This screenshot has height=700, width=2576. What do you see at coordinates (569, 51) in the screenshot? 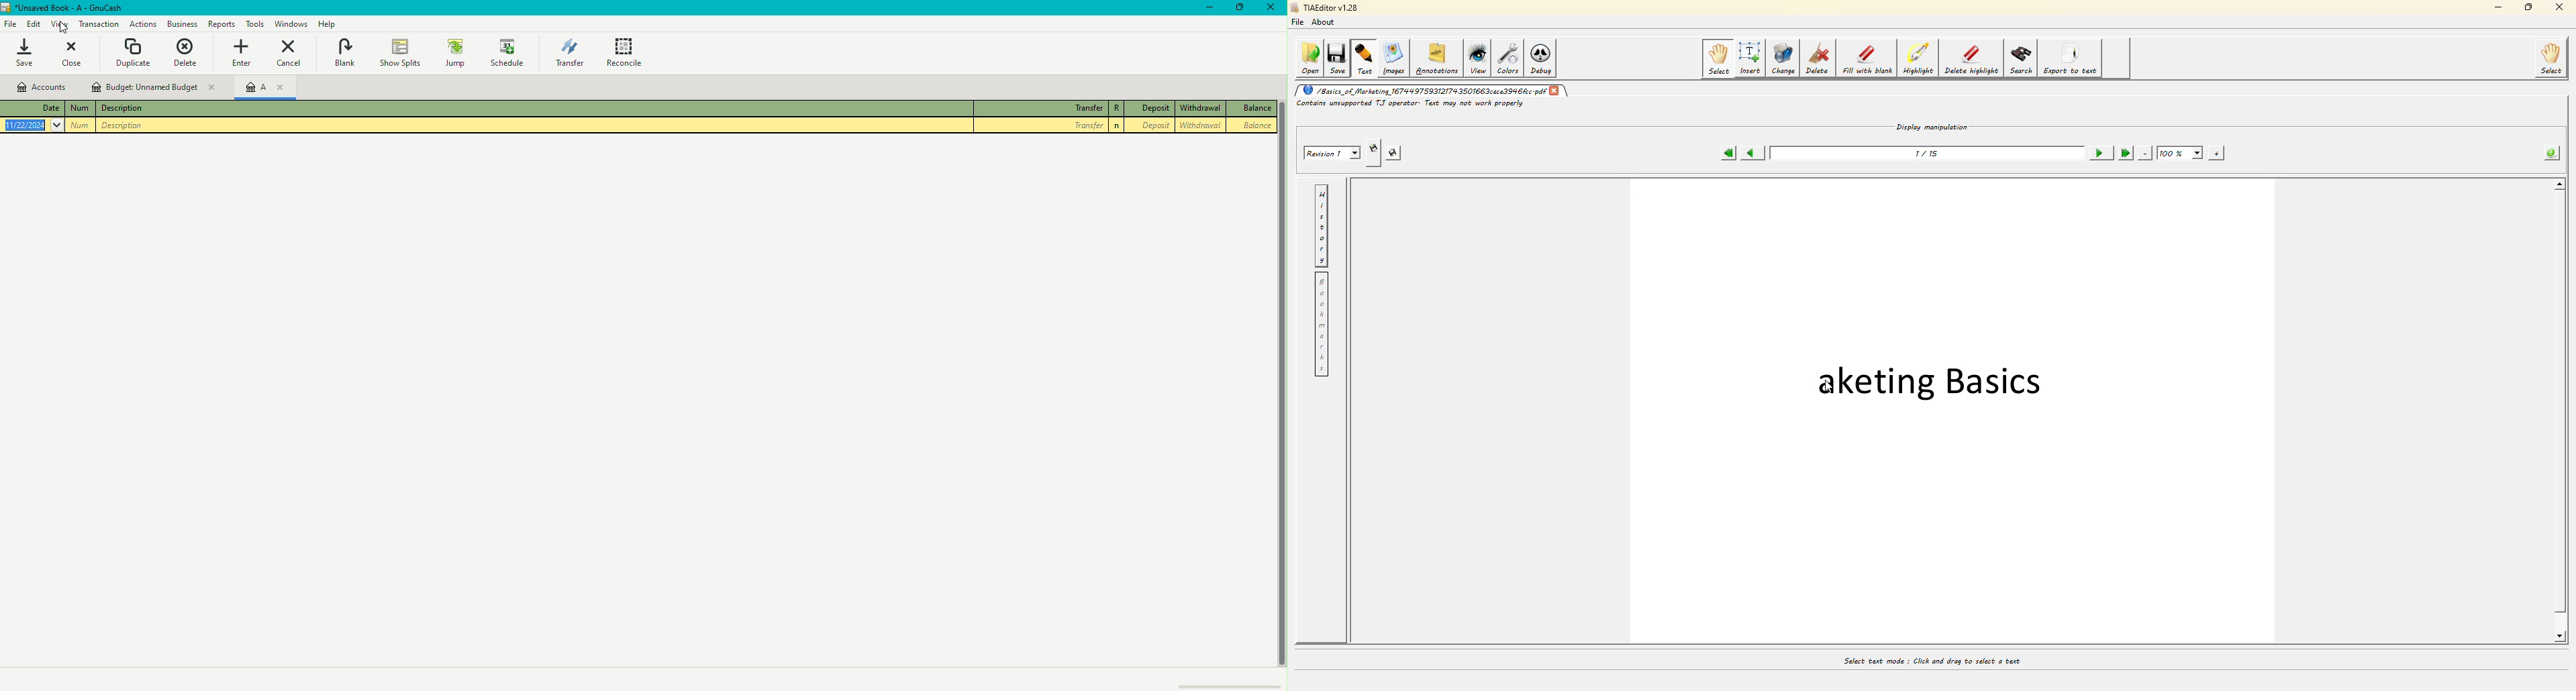
I see `Transfer` at bounding box center [569, 51].